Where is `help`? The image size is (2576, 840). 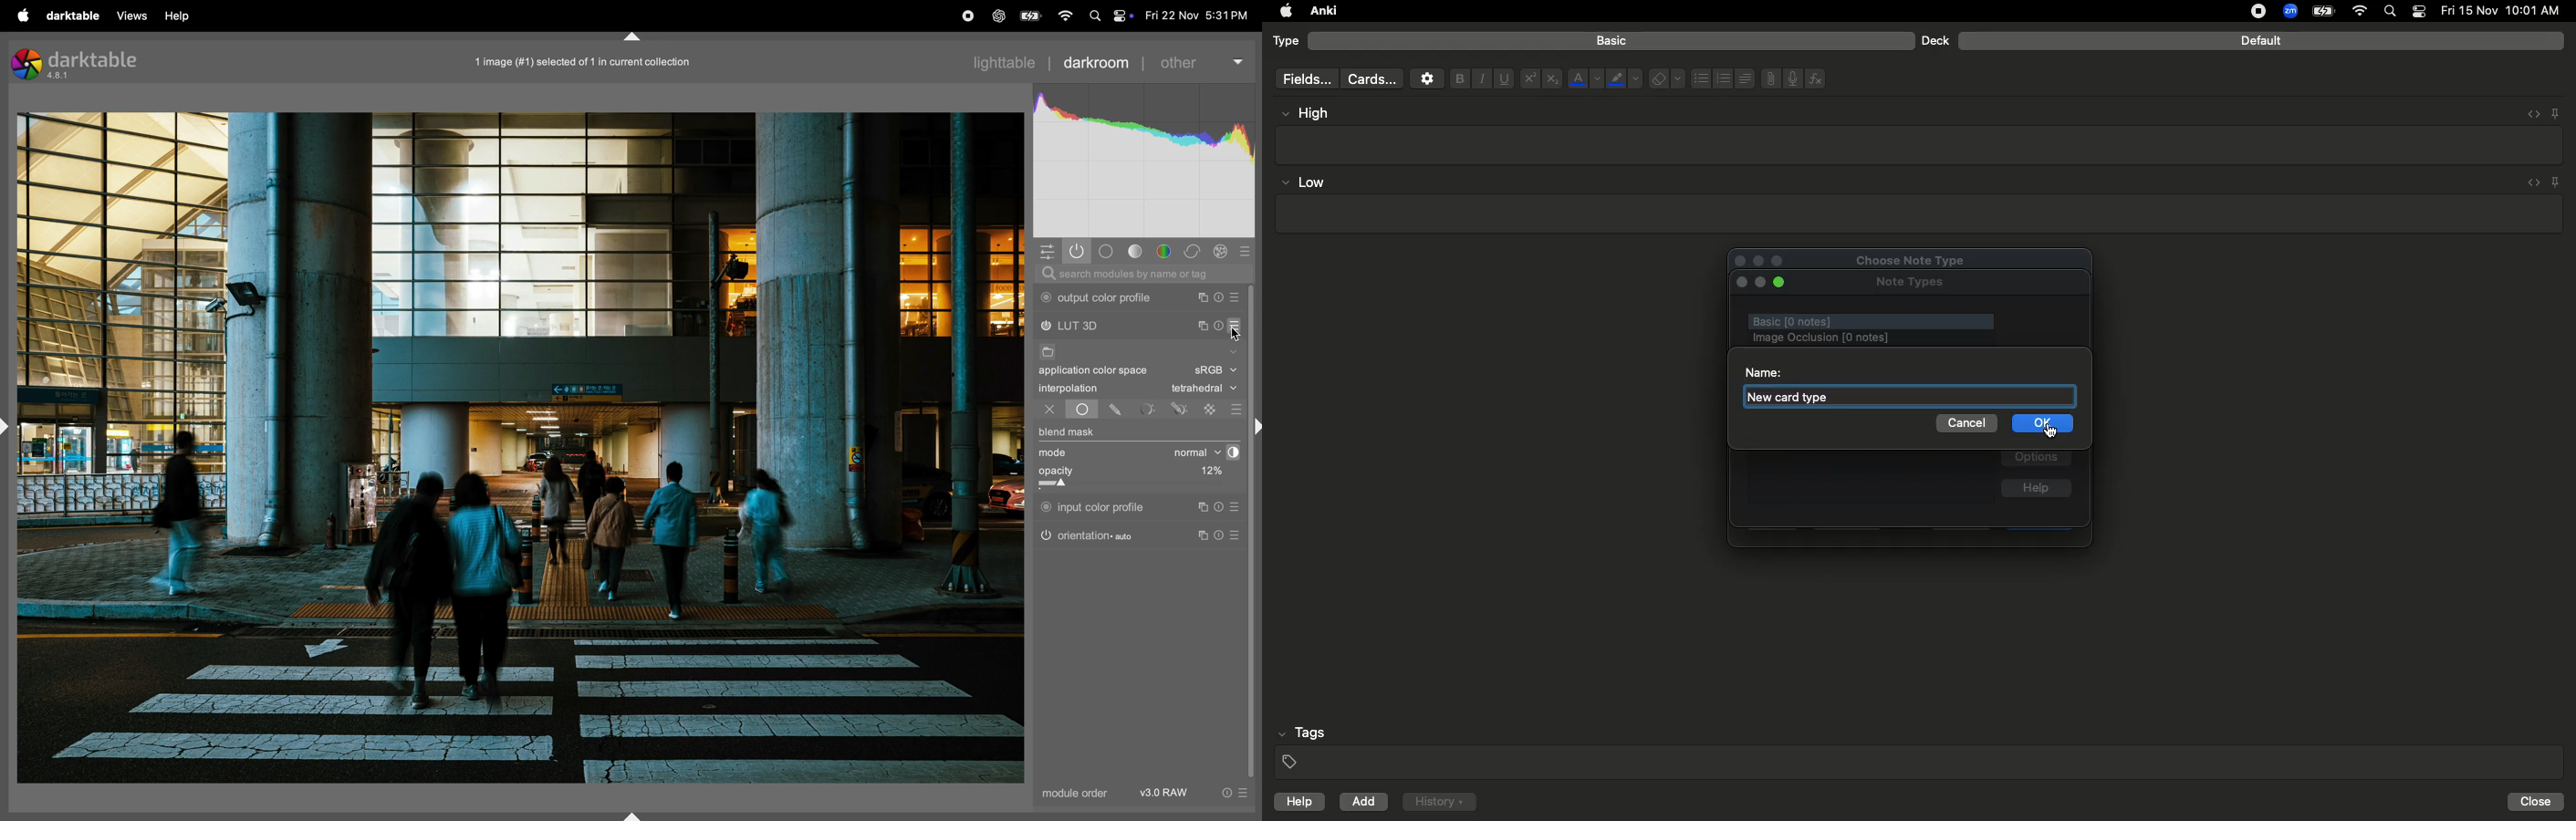 help is located at coordinates (180, 15).